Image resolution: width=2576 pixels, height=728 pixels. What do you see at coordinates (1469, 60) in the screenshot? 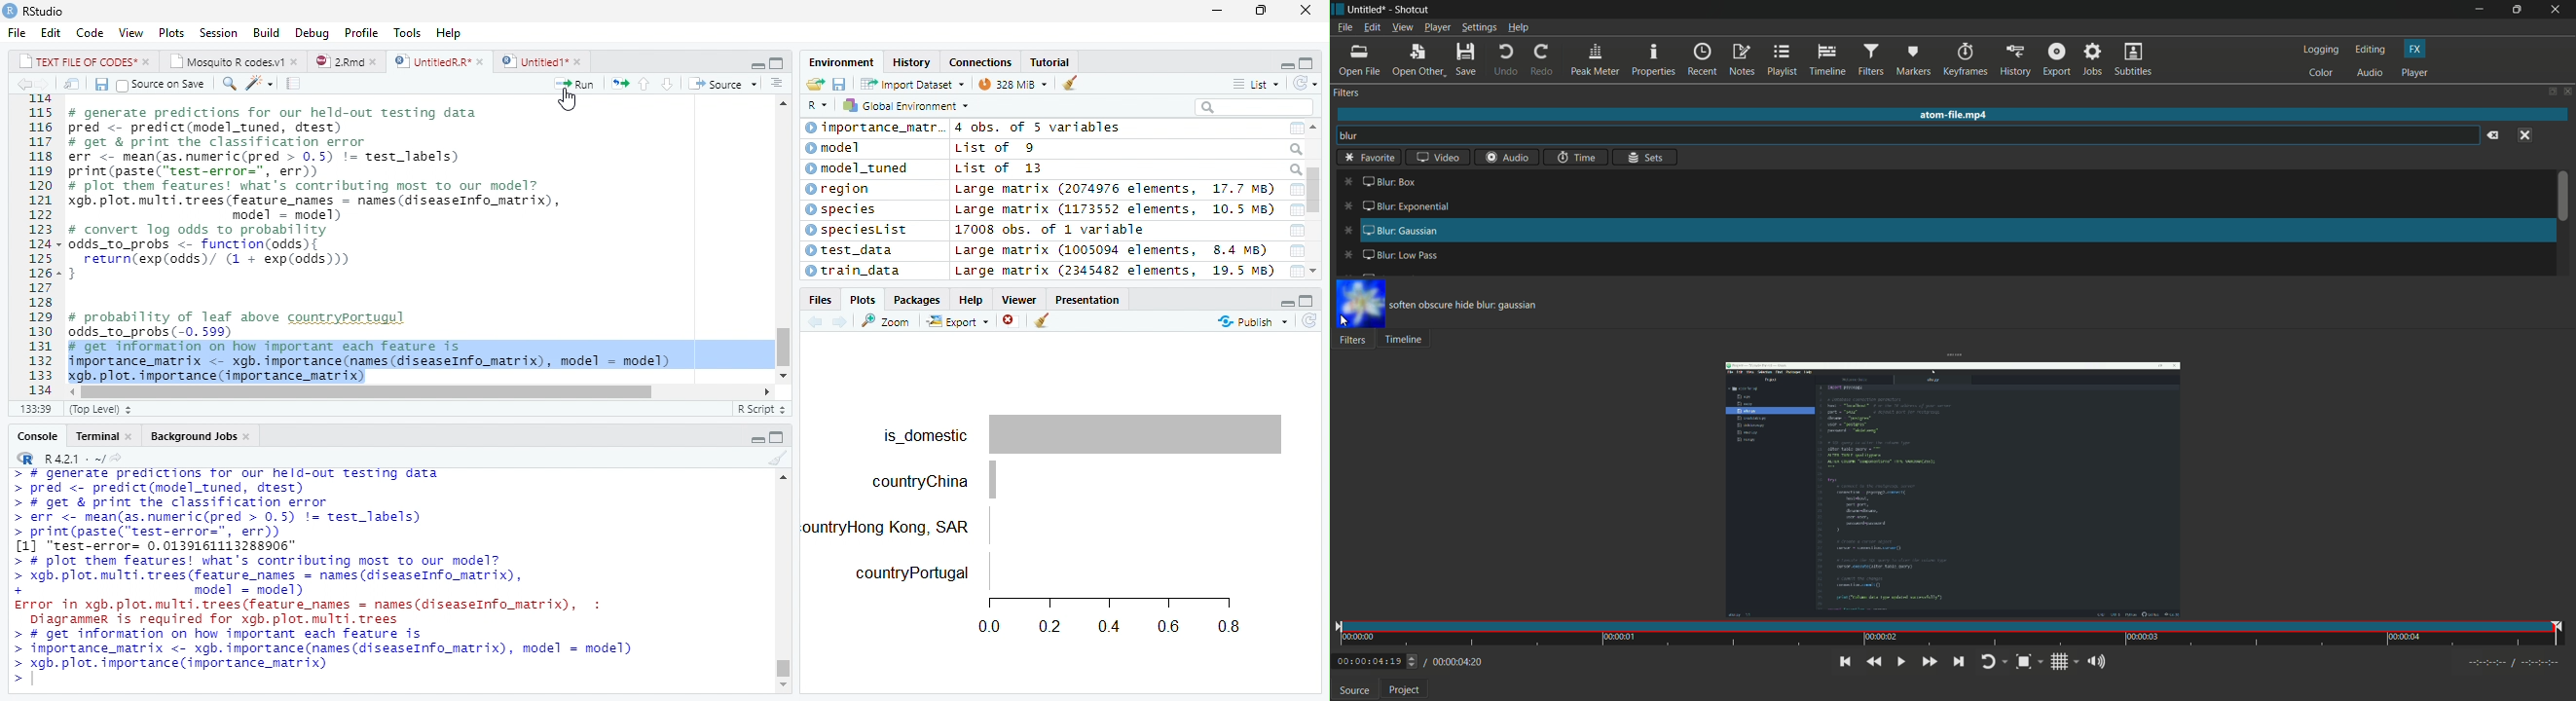
I see `save` at bounding box center [1469, 60].